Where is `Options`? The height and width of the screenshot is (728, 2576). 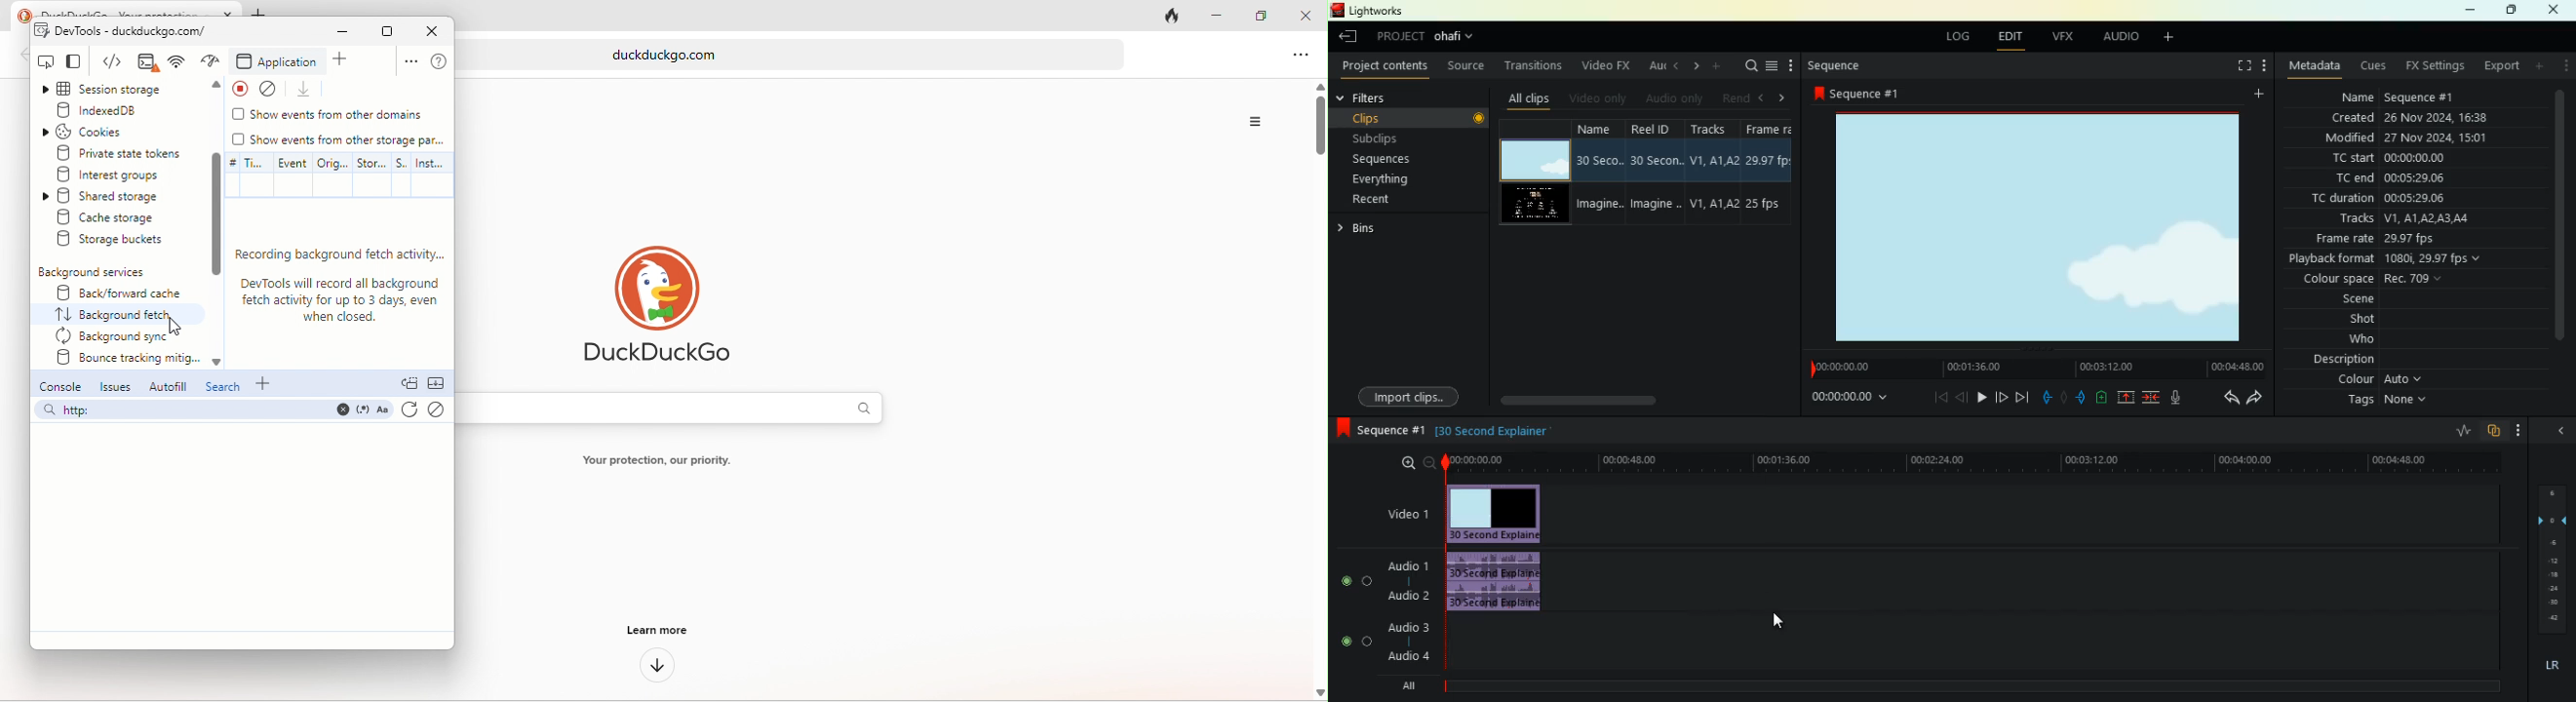 Options is located at coordinates (1254, 122).